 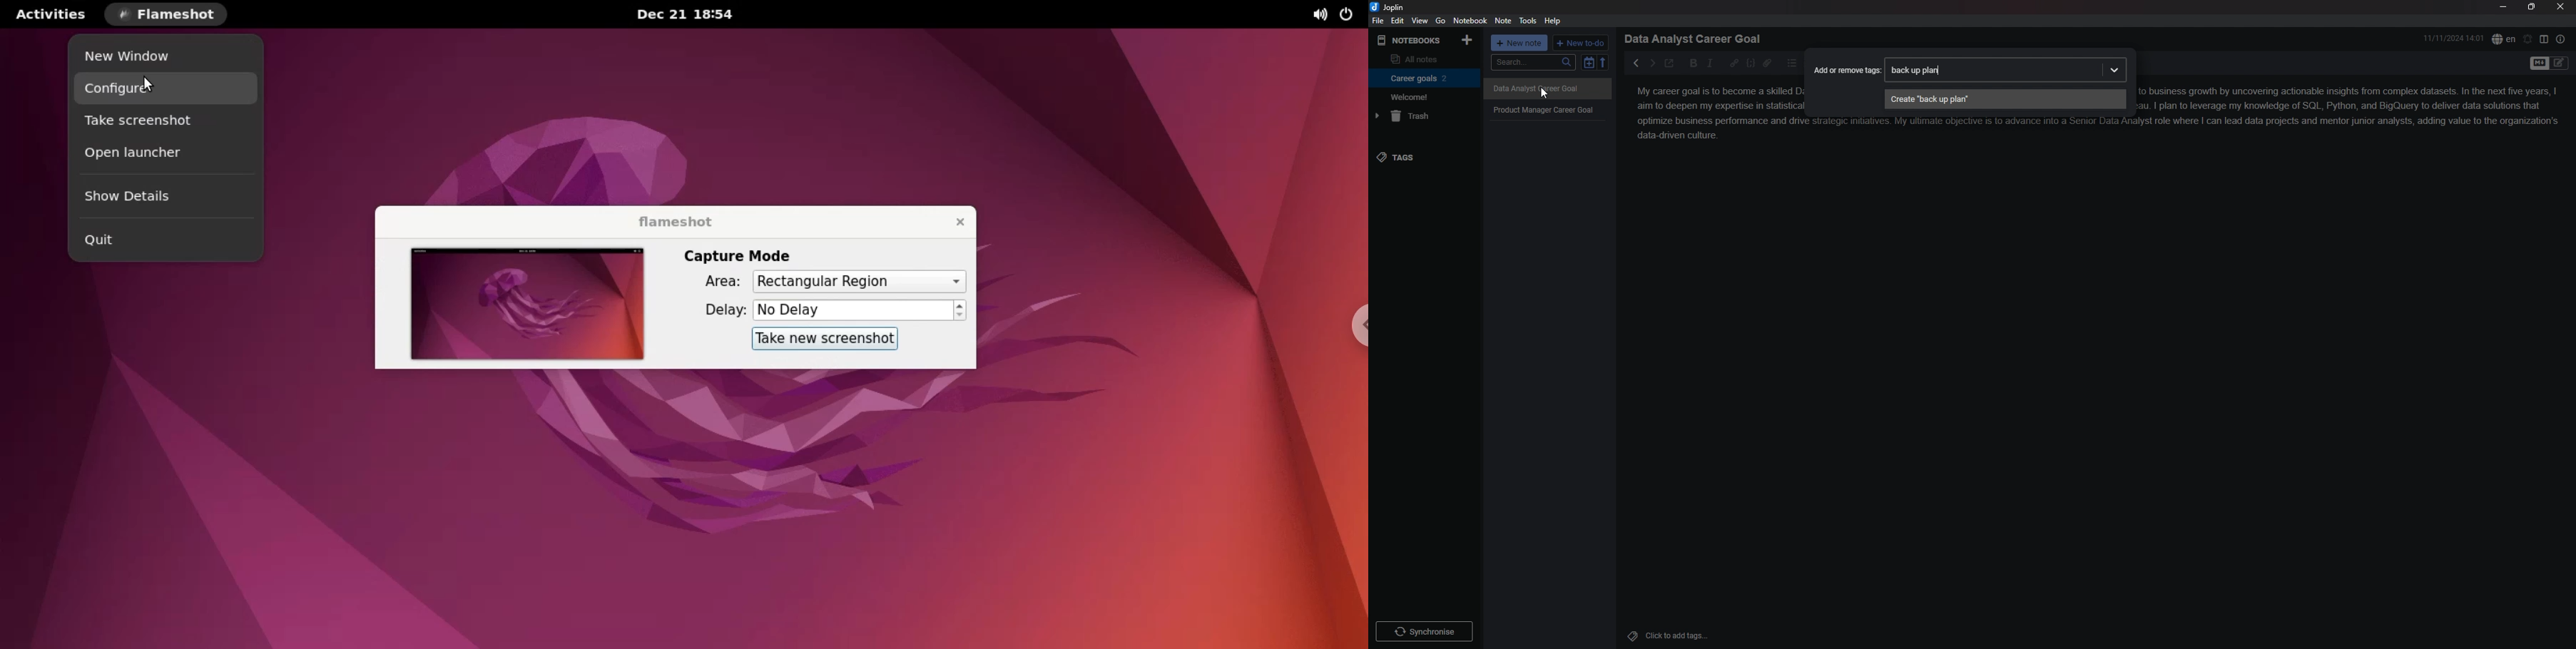 I want to click on view, so click(x=1420, y=21).